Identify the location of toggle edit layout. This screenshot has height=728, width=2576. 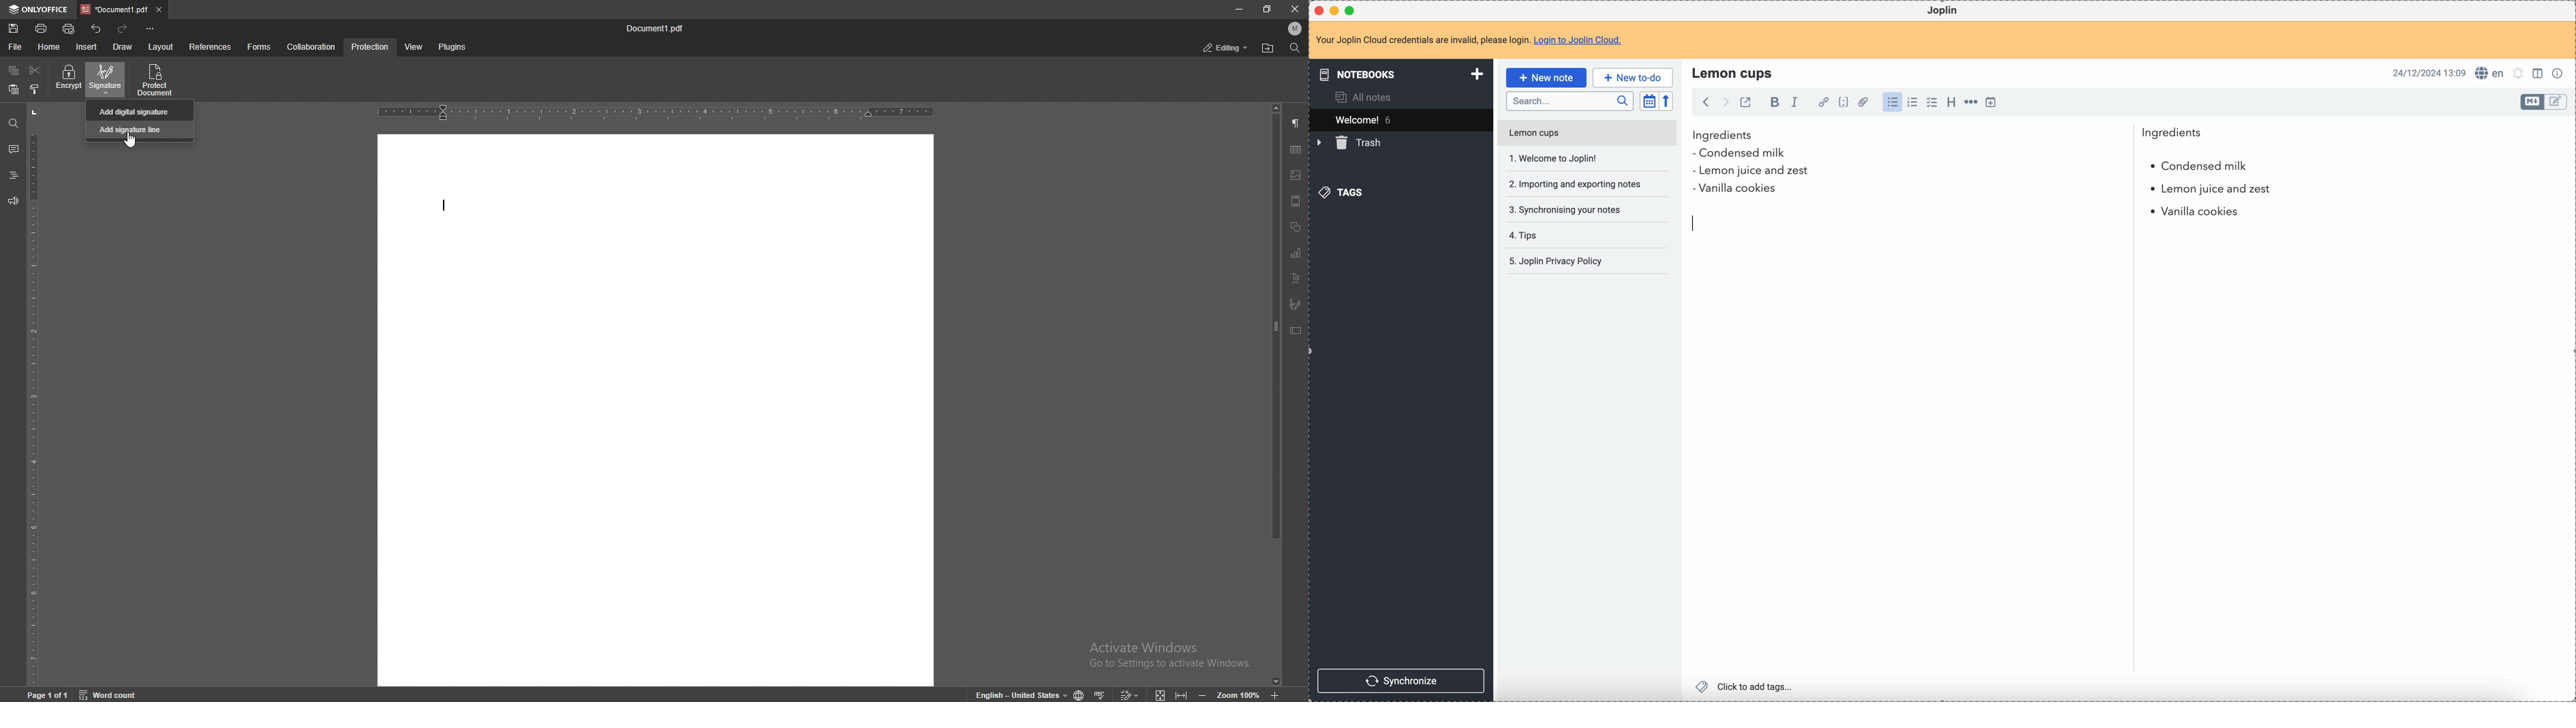
(2539, 72).